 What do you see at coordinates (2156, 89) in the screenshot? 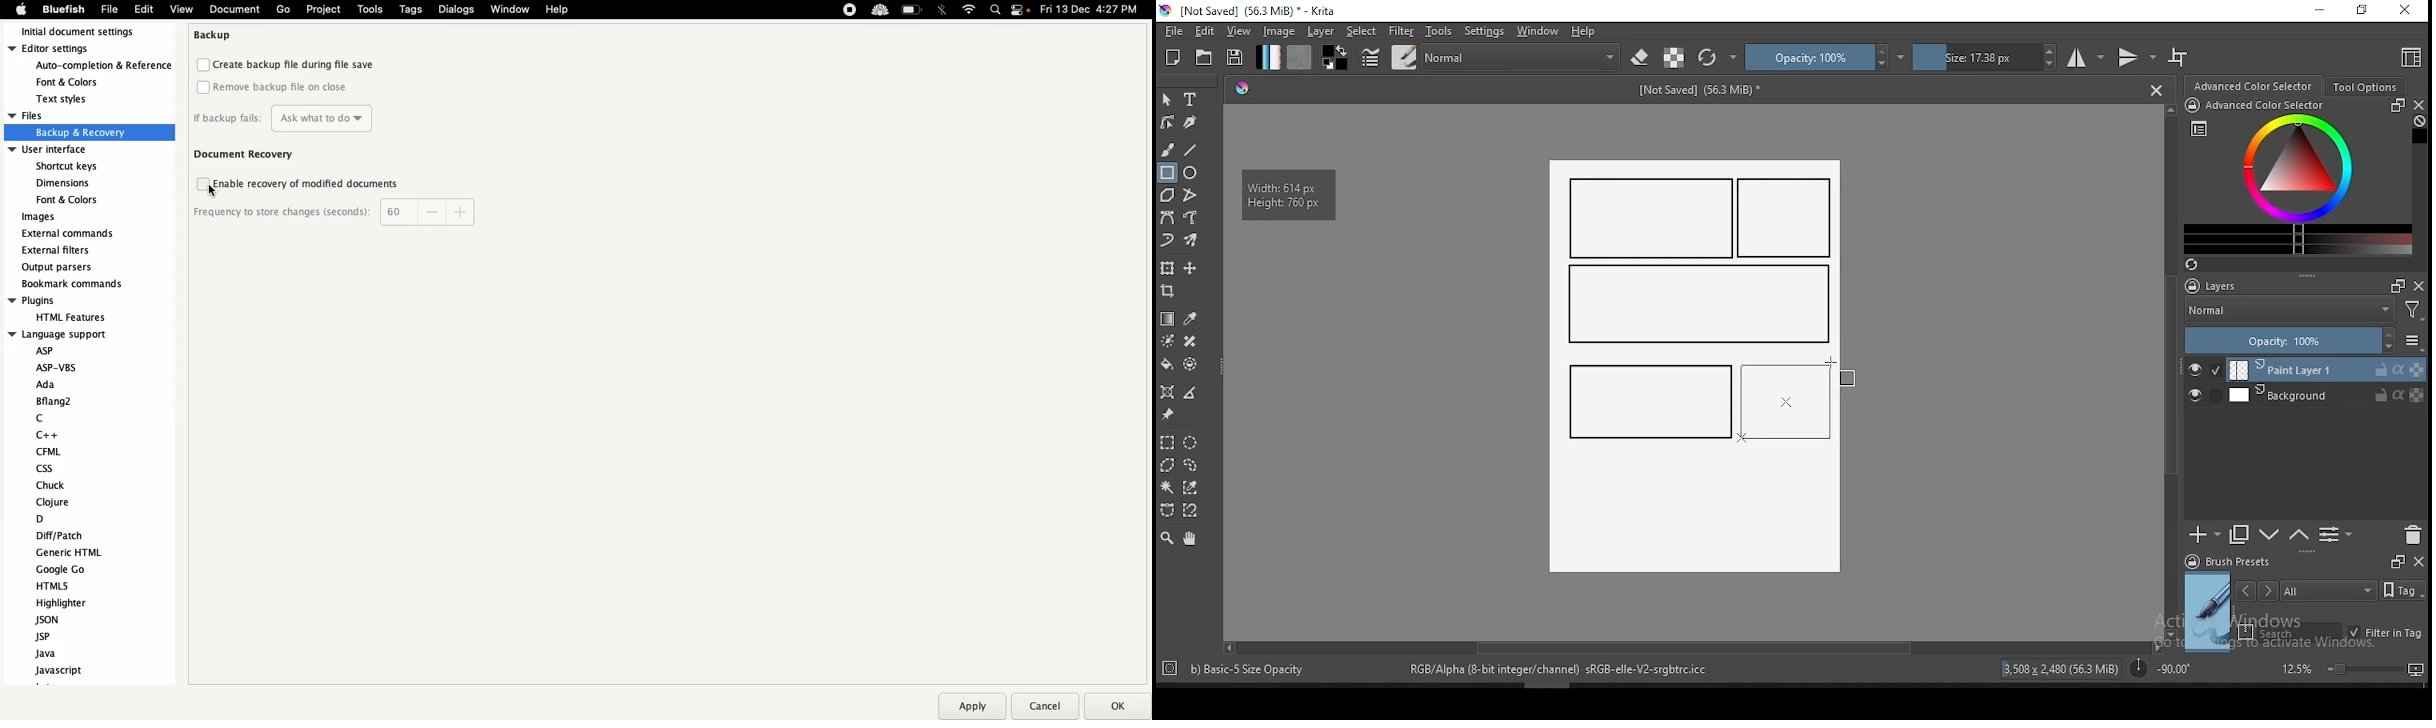
I see `Close` at bounding box center [2156, 89].